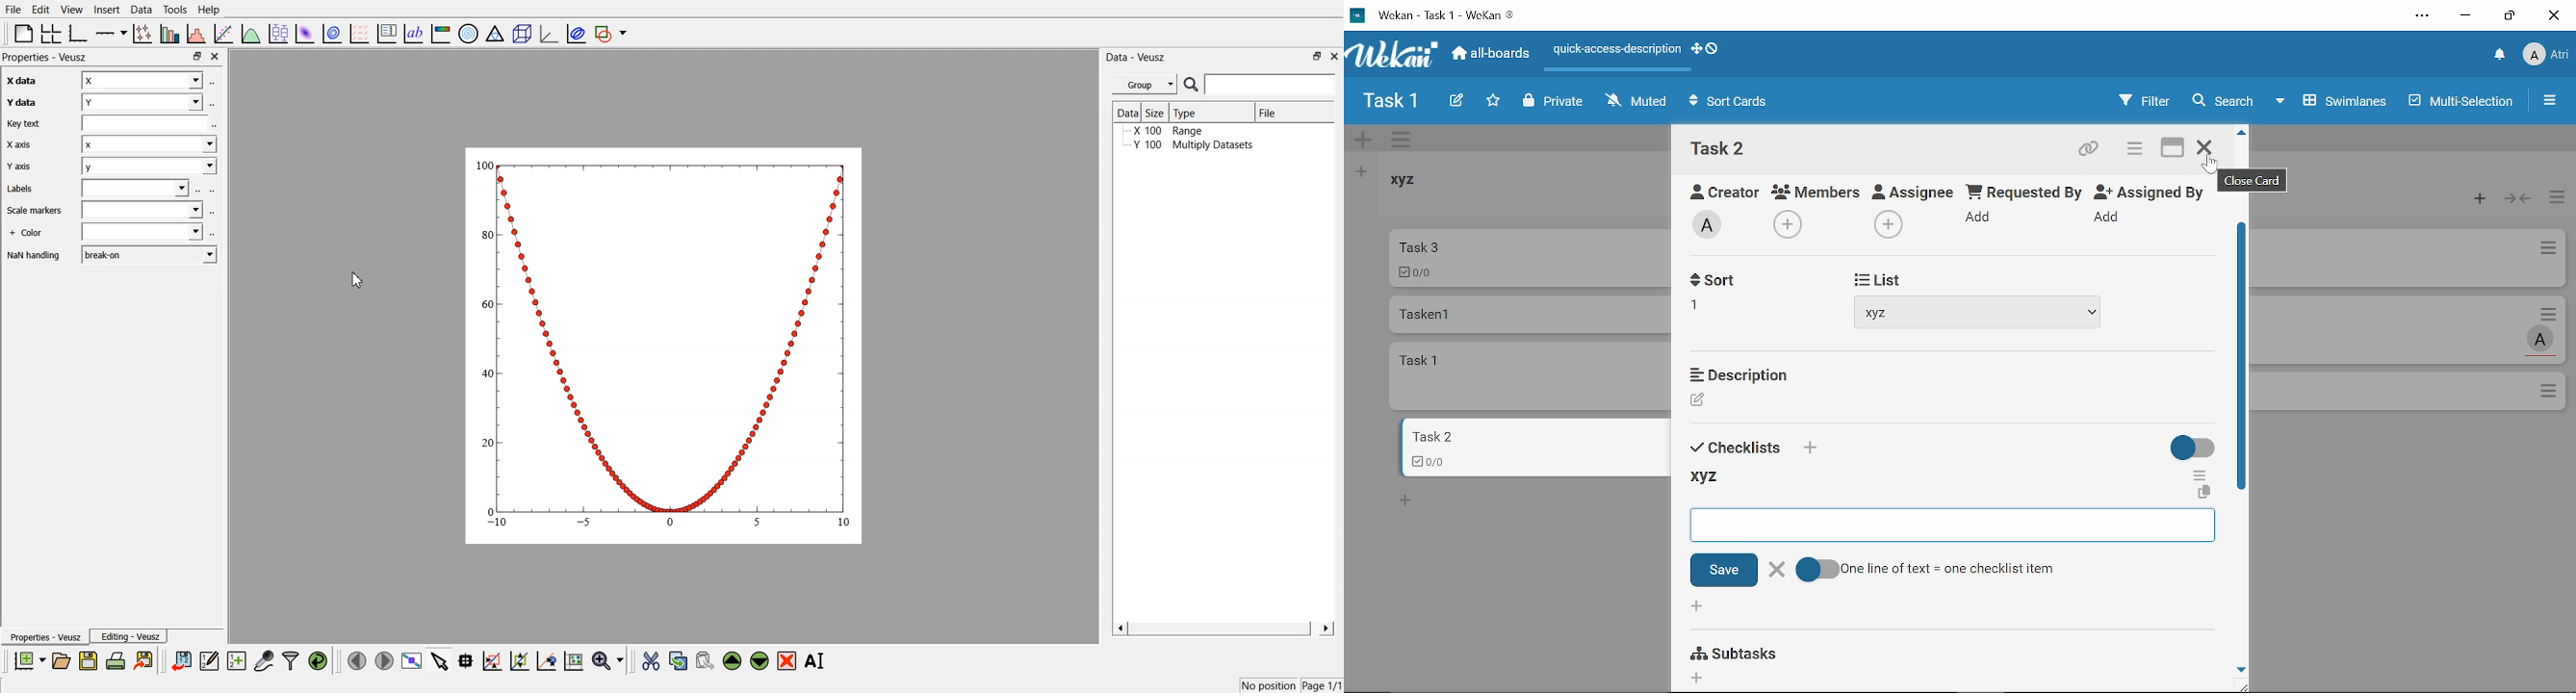 The image size is (2576, 700). Describe the element at coordinates (1363, 141) in the screenshot. I see `Add swimlane` at that location.